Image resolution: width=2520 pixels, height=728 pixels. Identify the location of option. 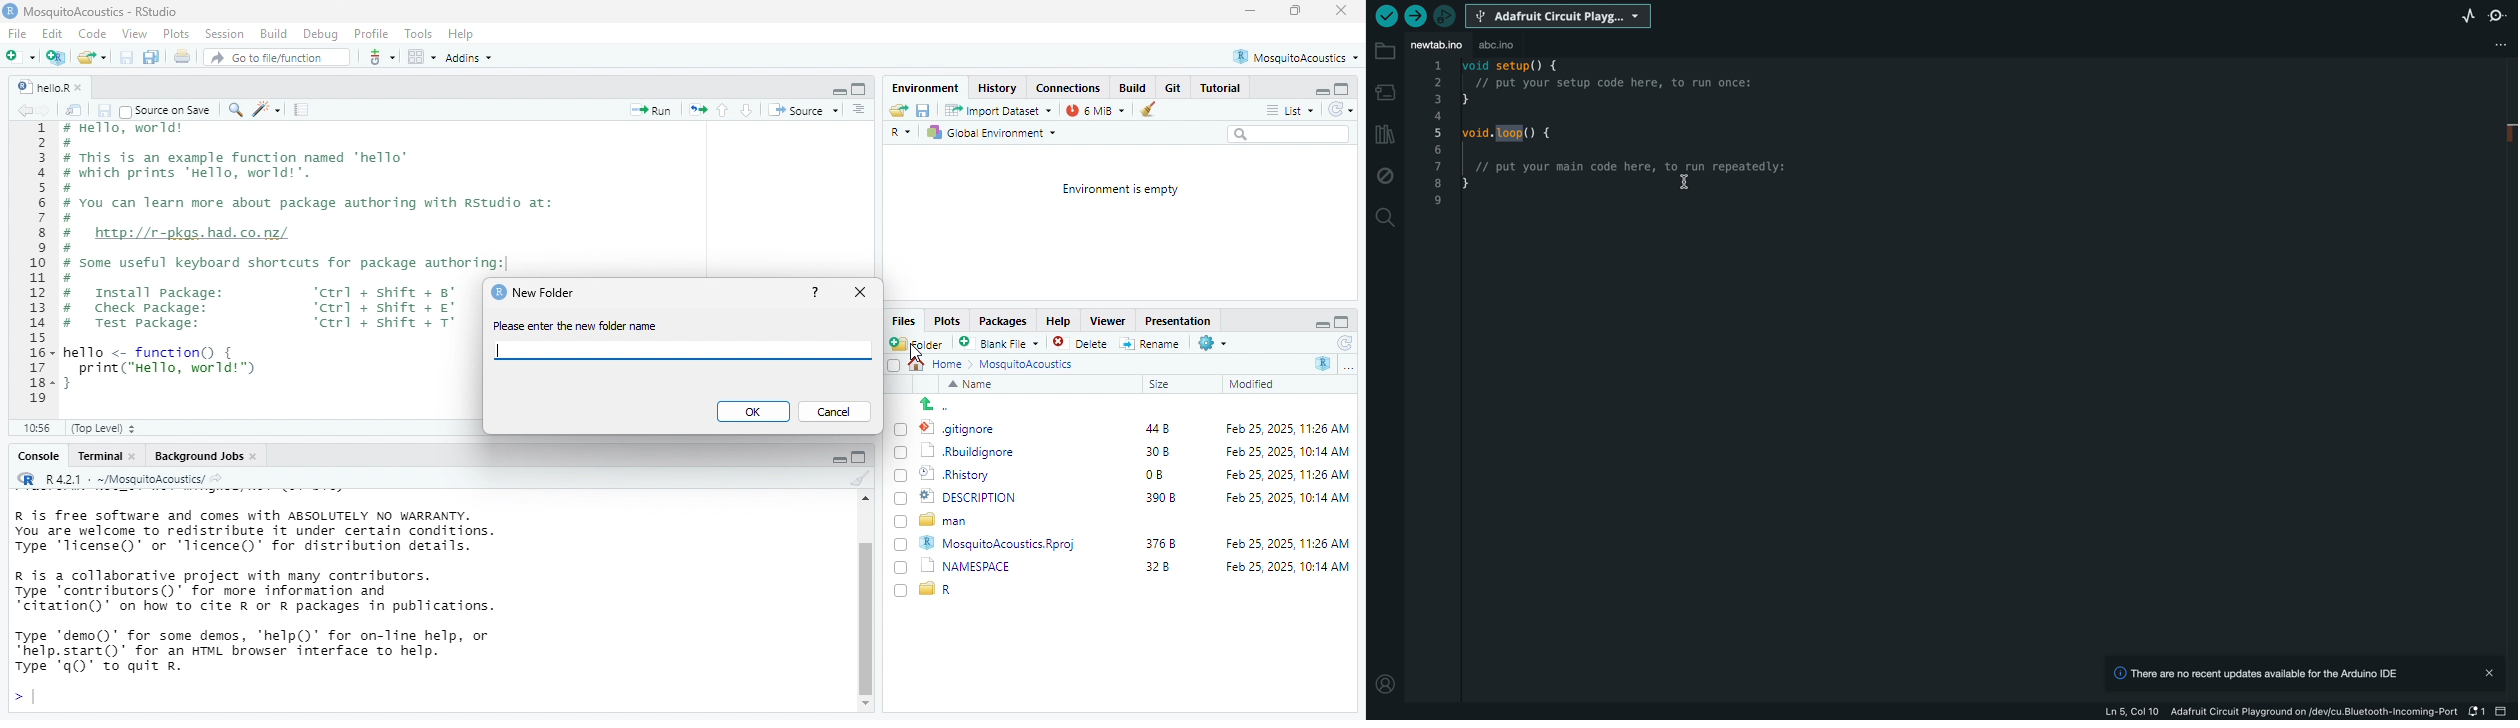
(1353, 369).